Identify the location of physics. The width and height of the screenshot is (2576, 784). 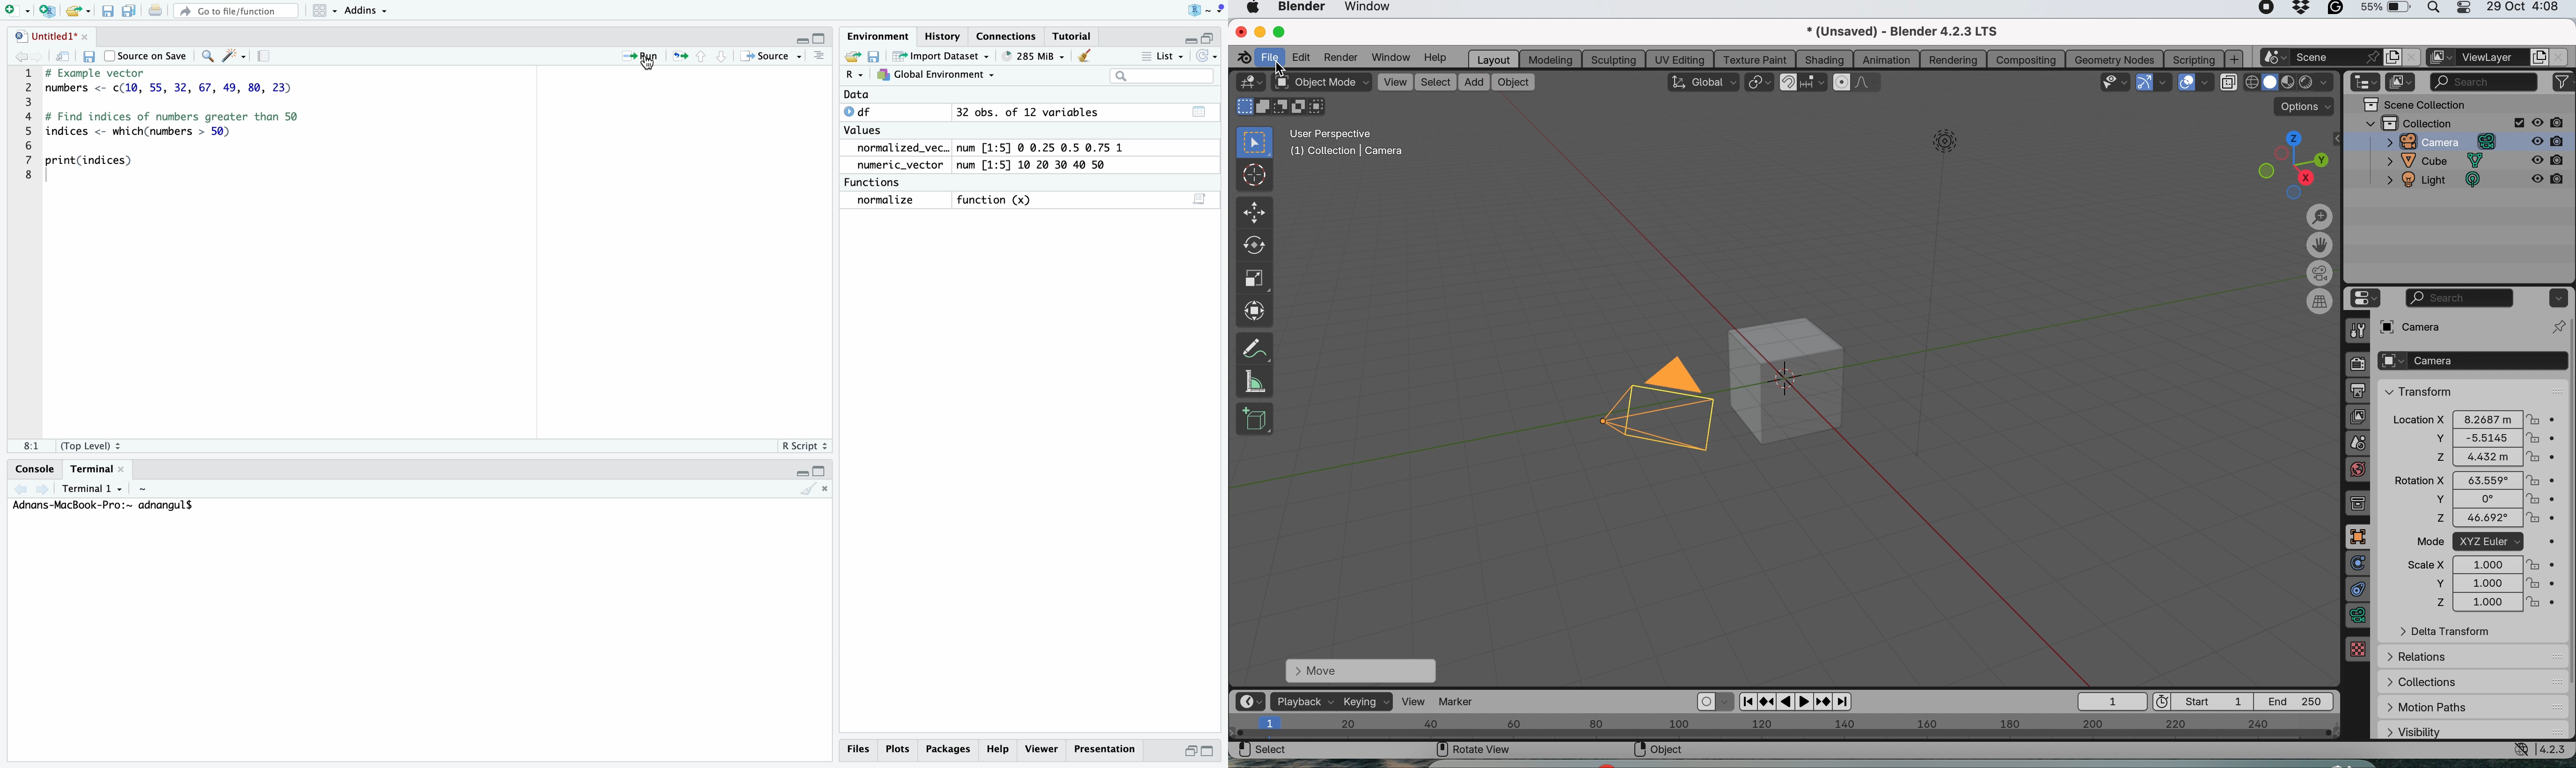
(2358, 562).